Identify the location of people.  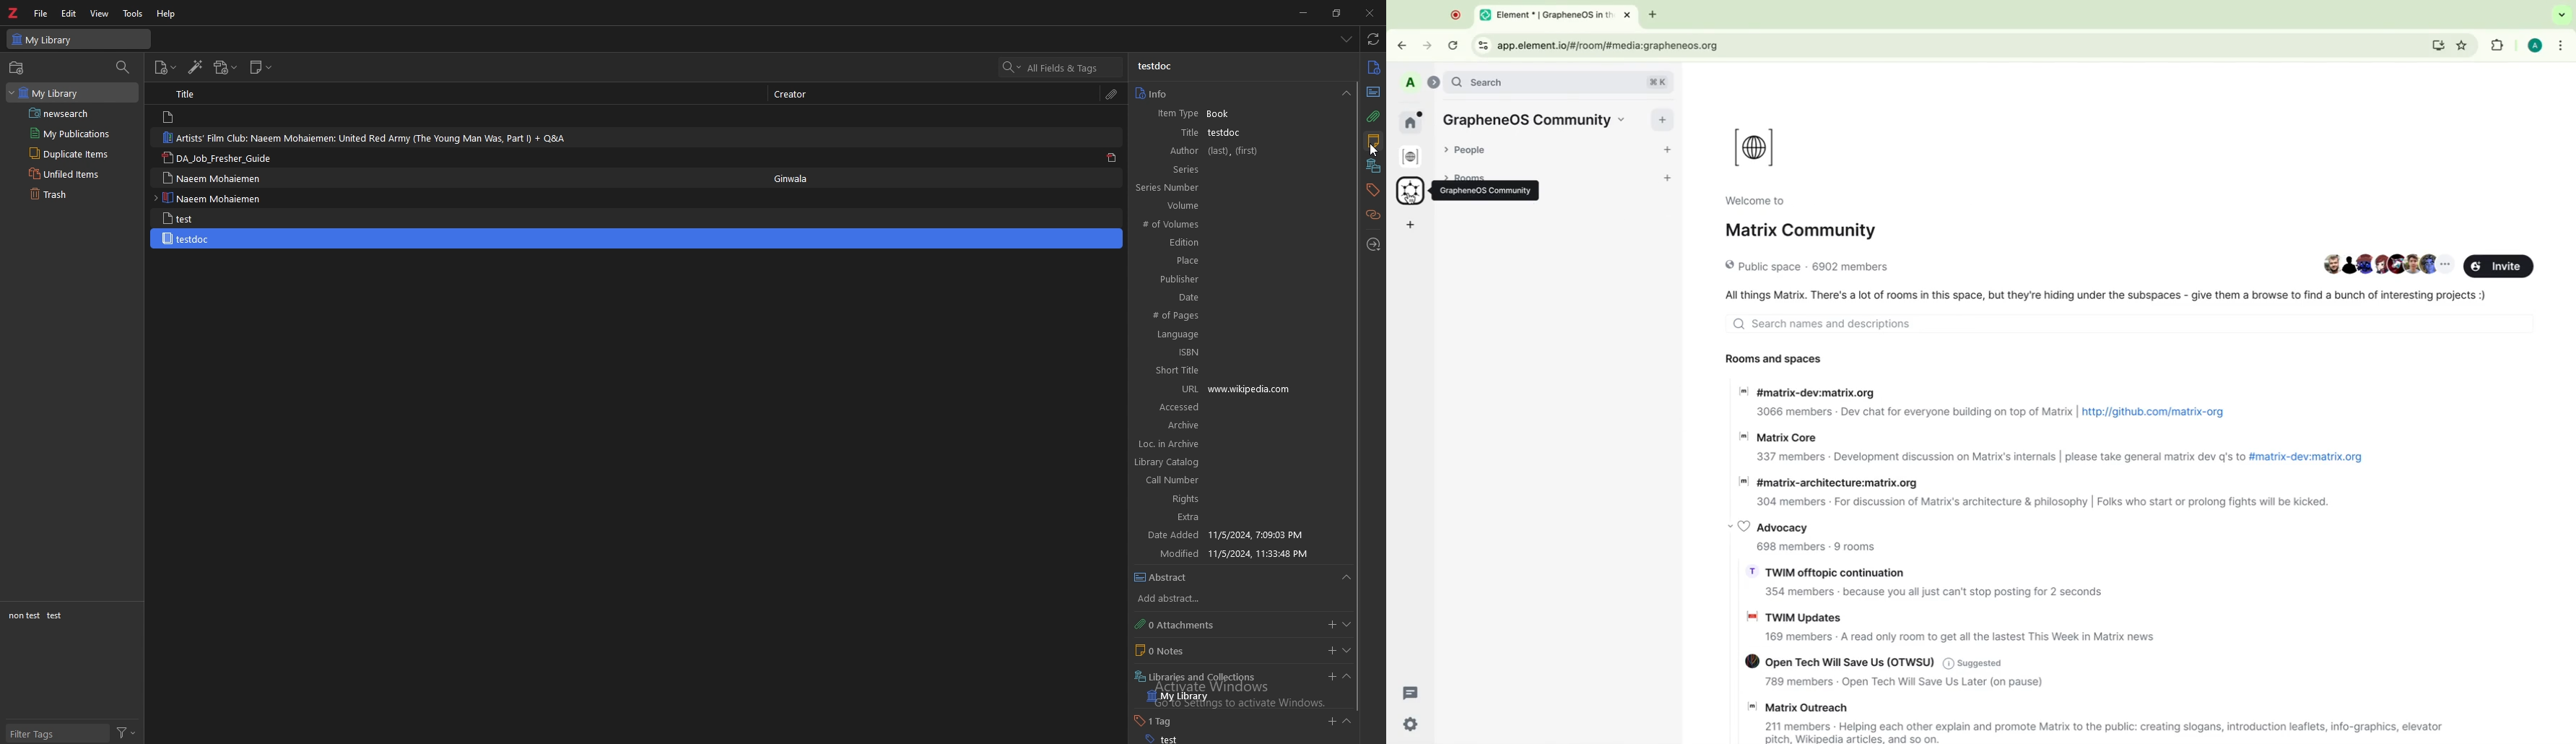
(1473, 150).